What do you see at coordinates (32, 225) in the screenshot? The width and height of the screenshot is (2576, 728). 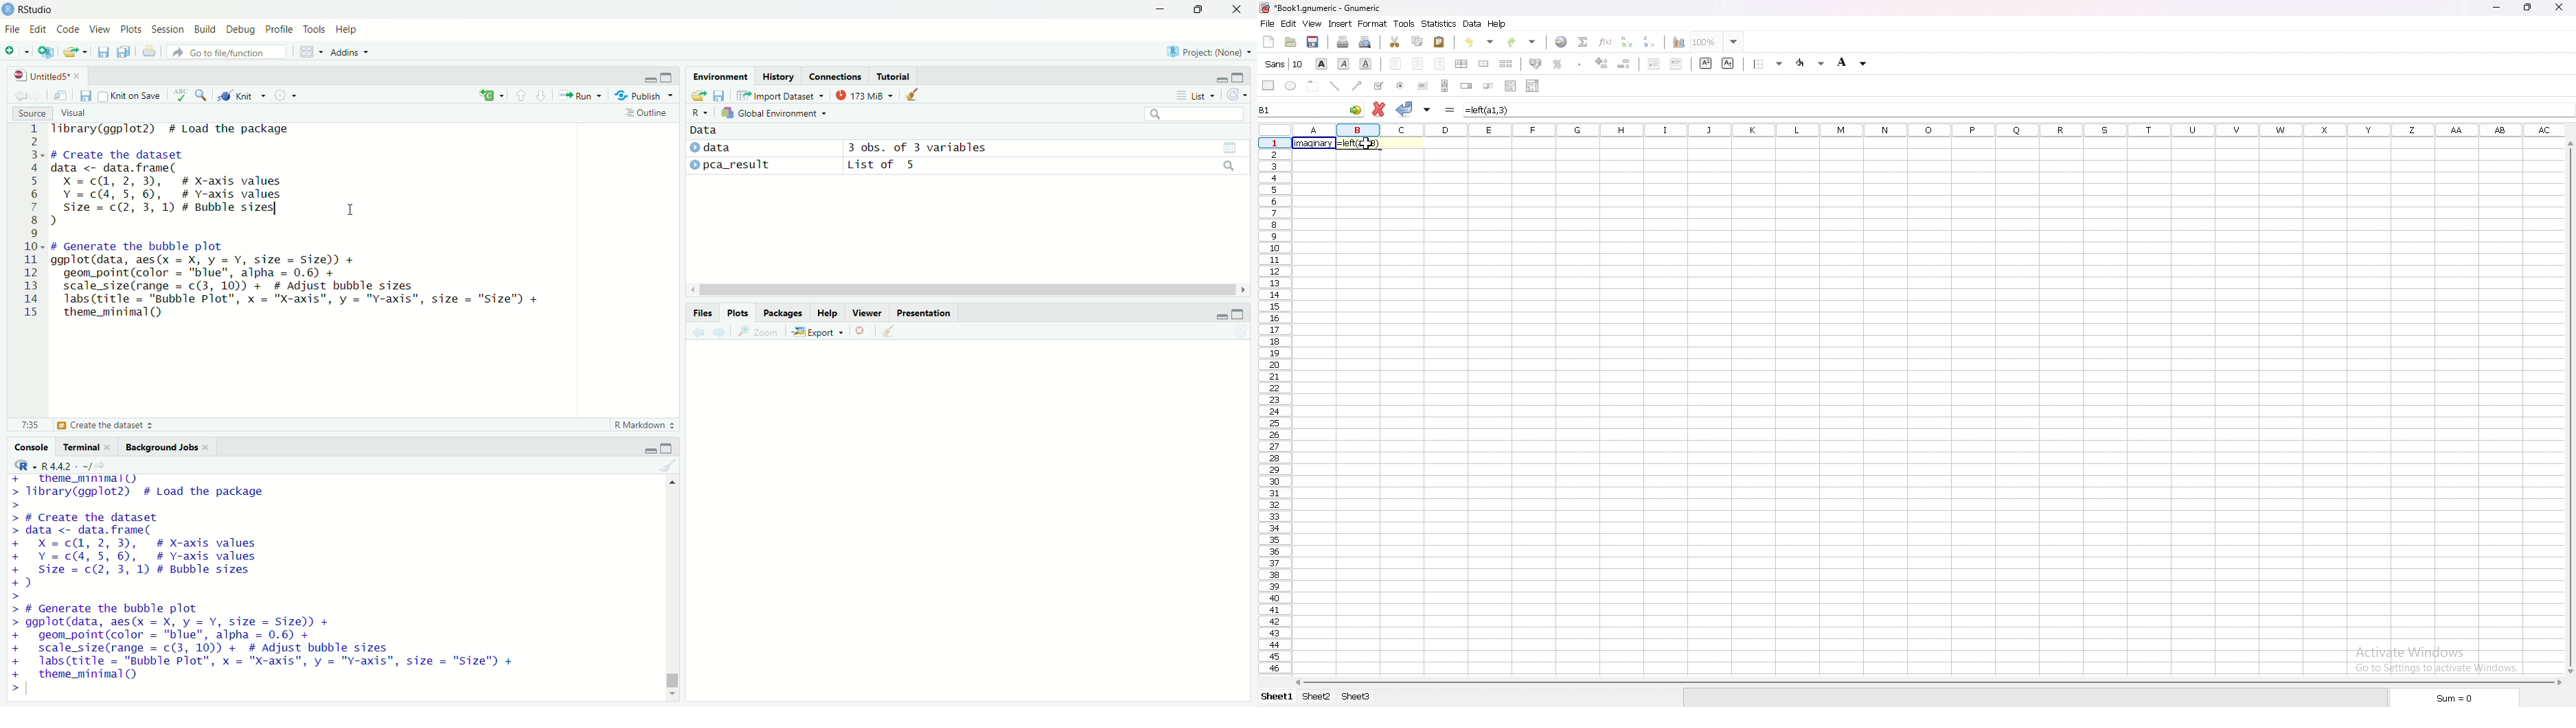 I see `lines` at bounding box center [32, 225].